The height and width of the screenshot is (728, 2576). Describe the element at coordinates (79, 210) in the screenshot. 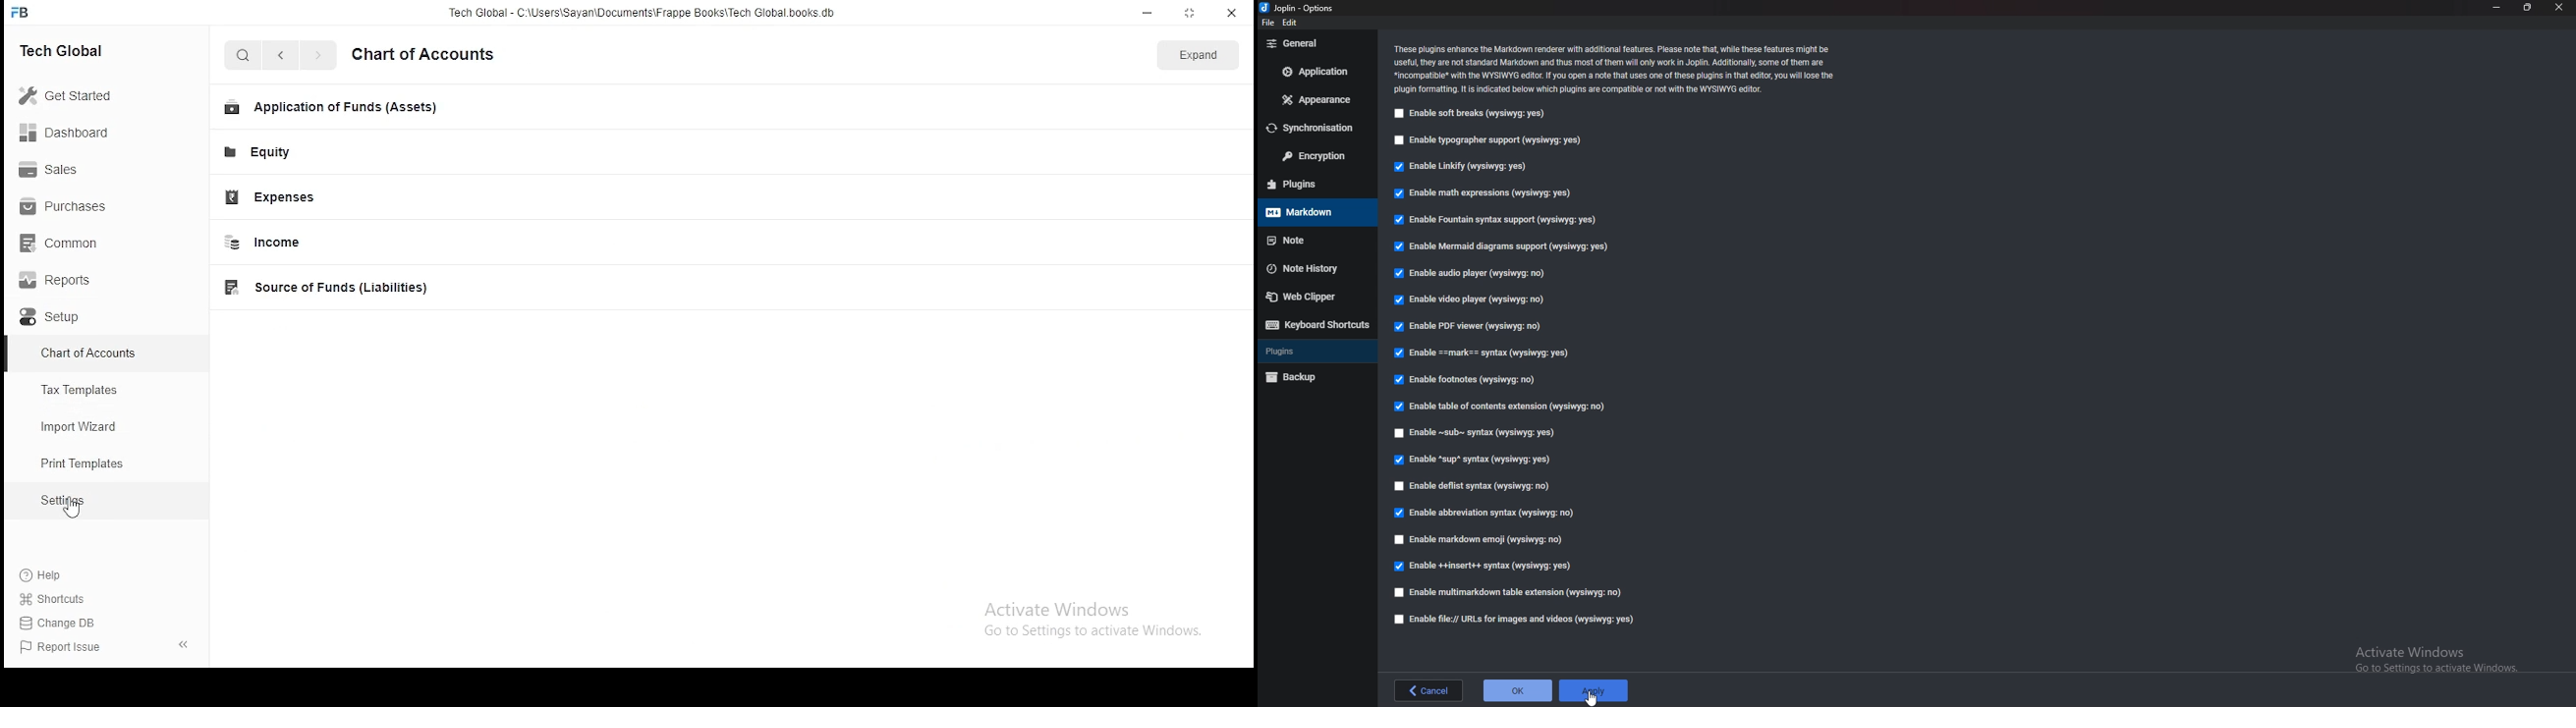

I see `Purchases ` at that location.